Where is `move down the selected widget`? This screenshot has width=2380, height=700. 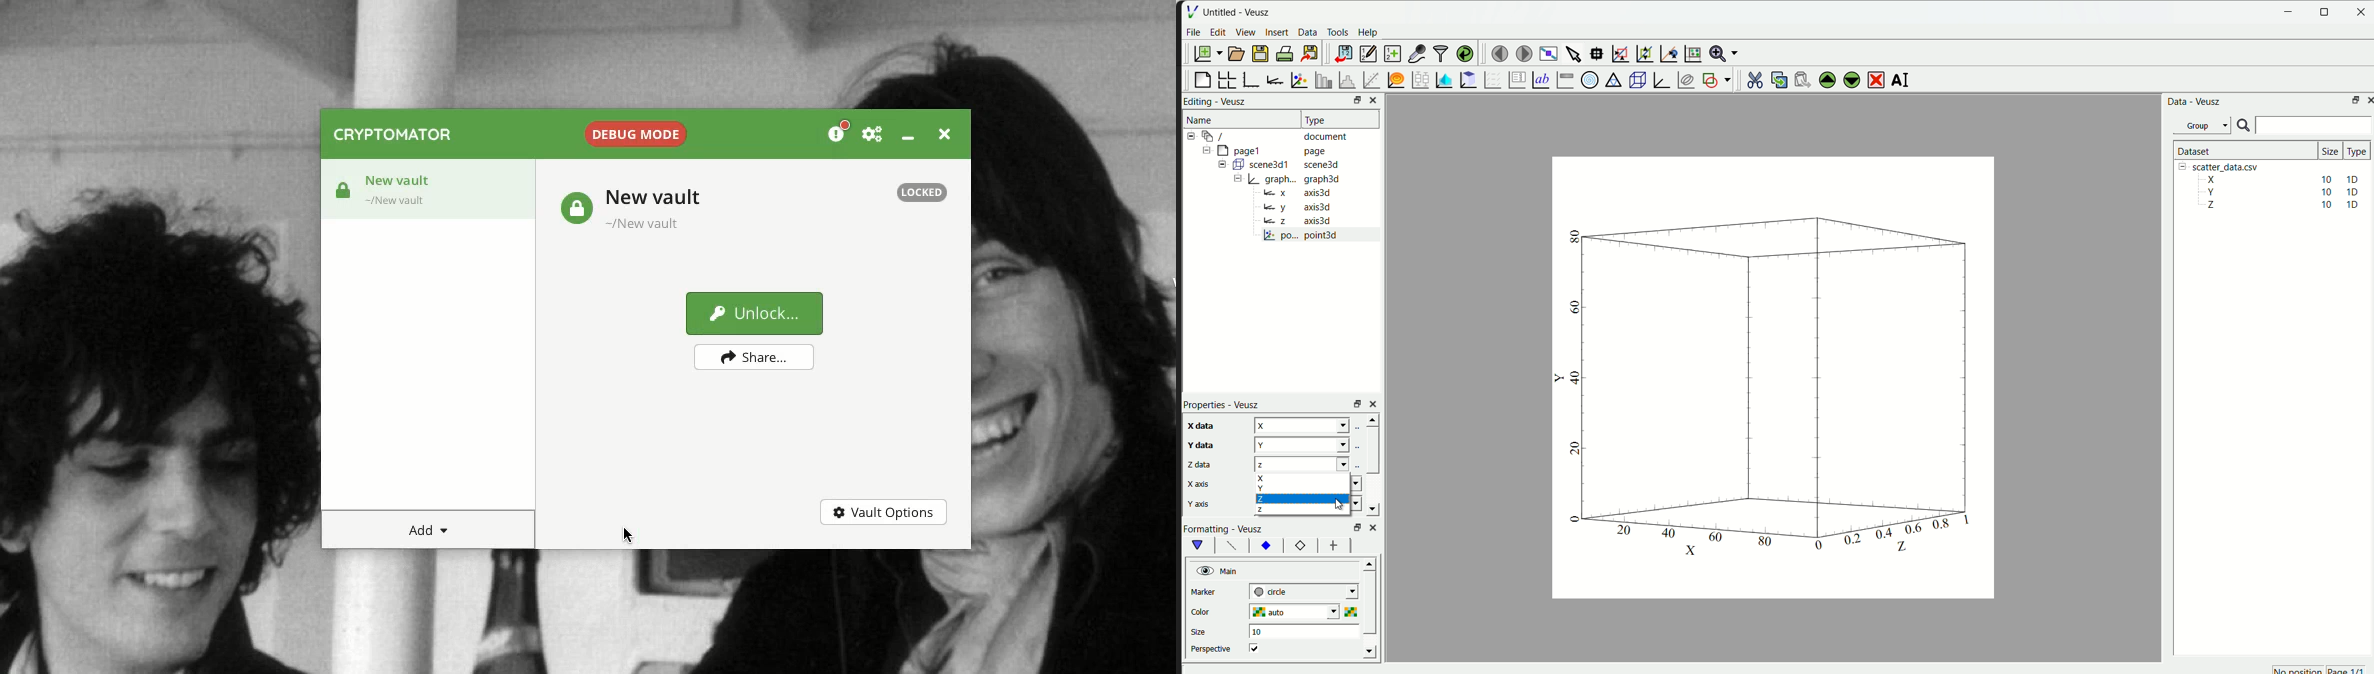 move down the selected widget is located at coordinates (1851, 81).